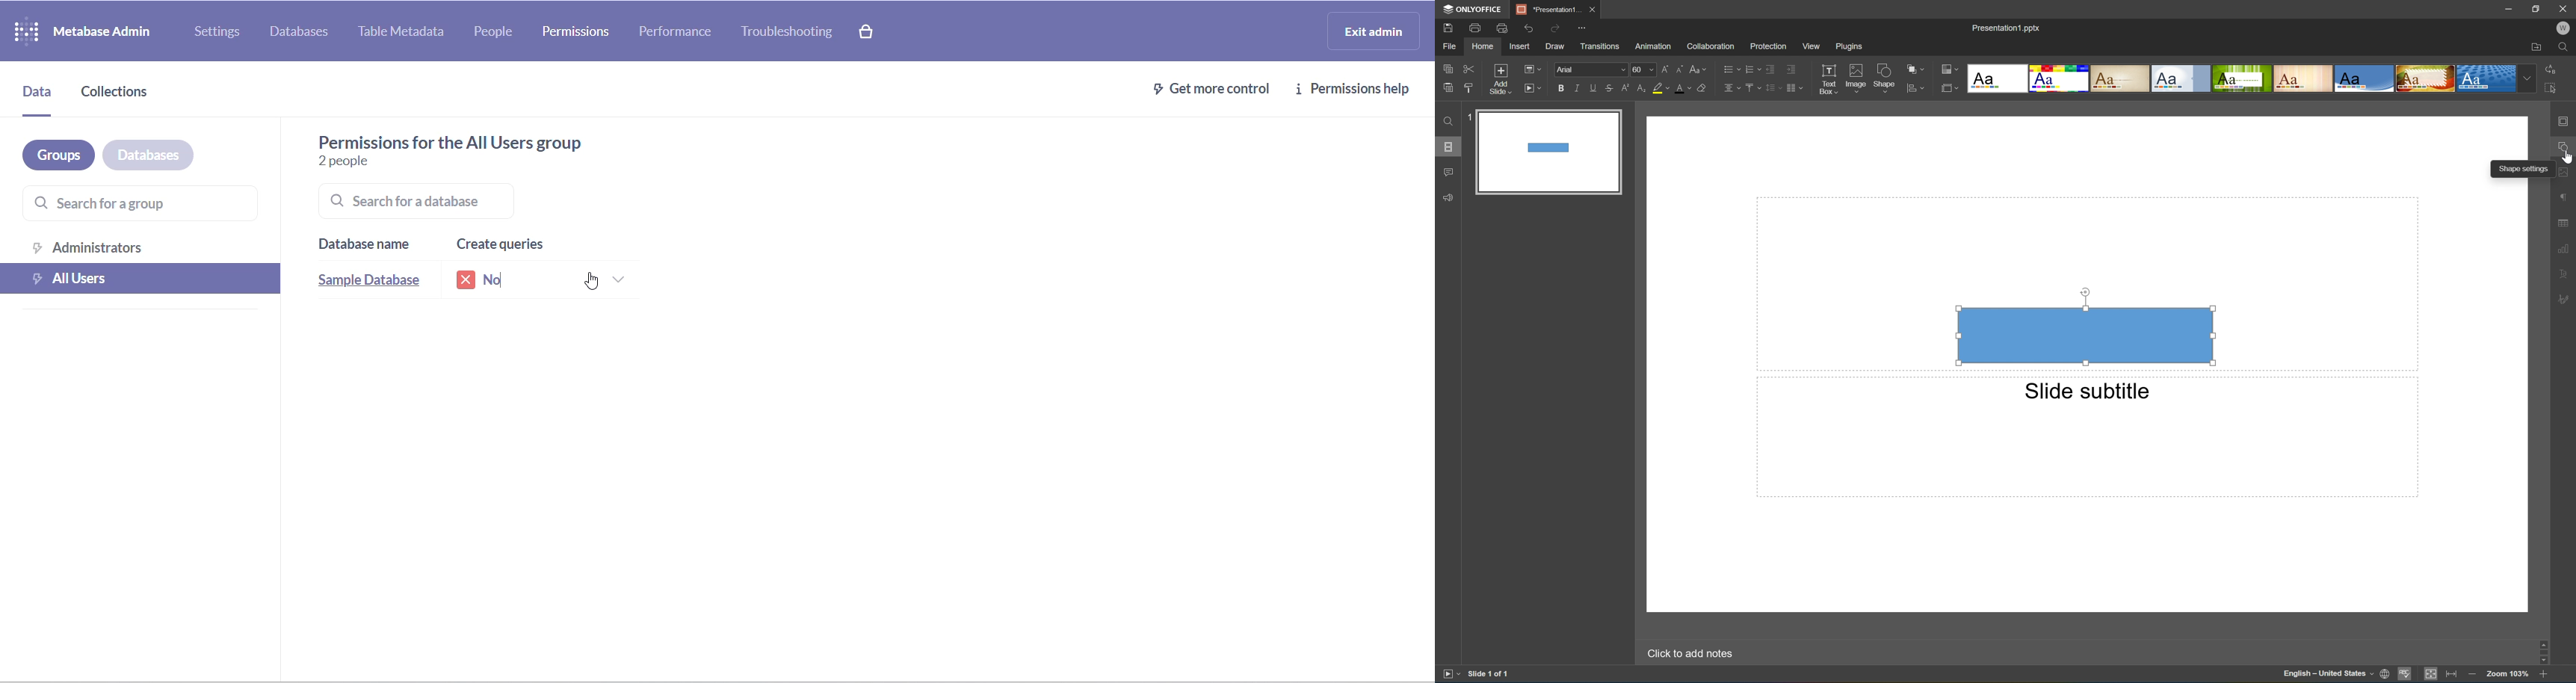 The width and height of the screenshot is (2576, 700). I want to click on Click to add notes, so click(1687, 654).